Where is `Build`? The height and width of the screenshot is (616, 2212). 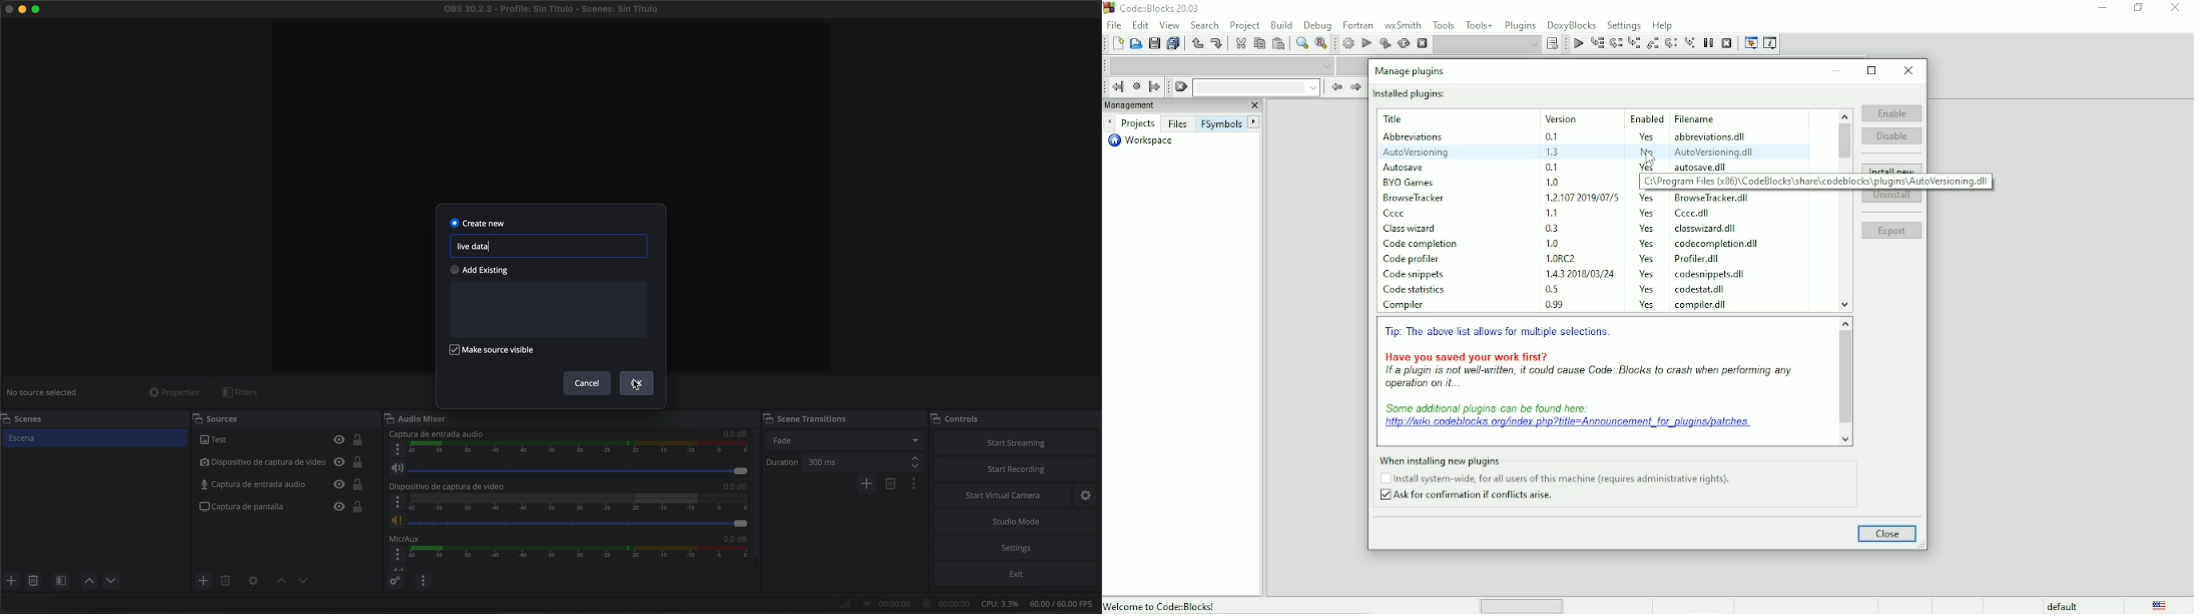 Build is located at coordinates (1281, 25).